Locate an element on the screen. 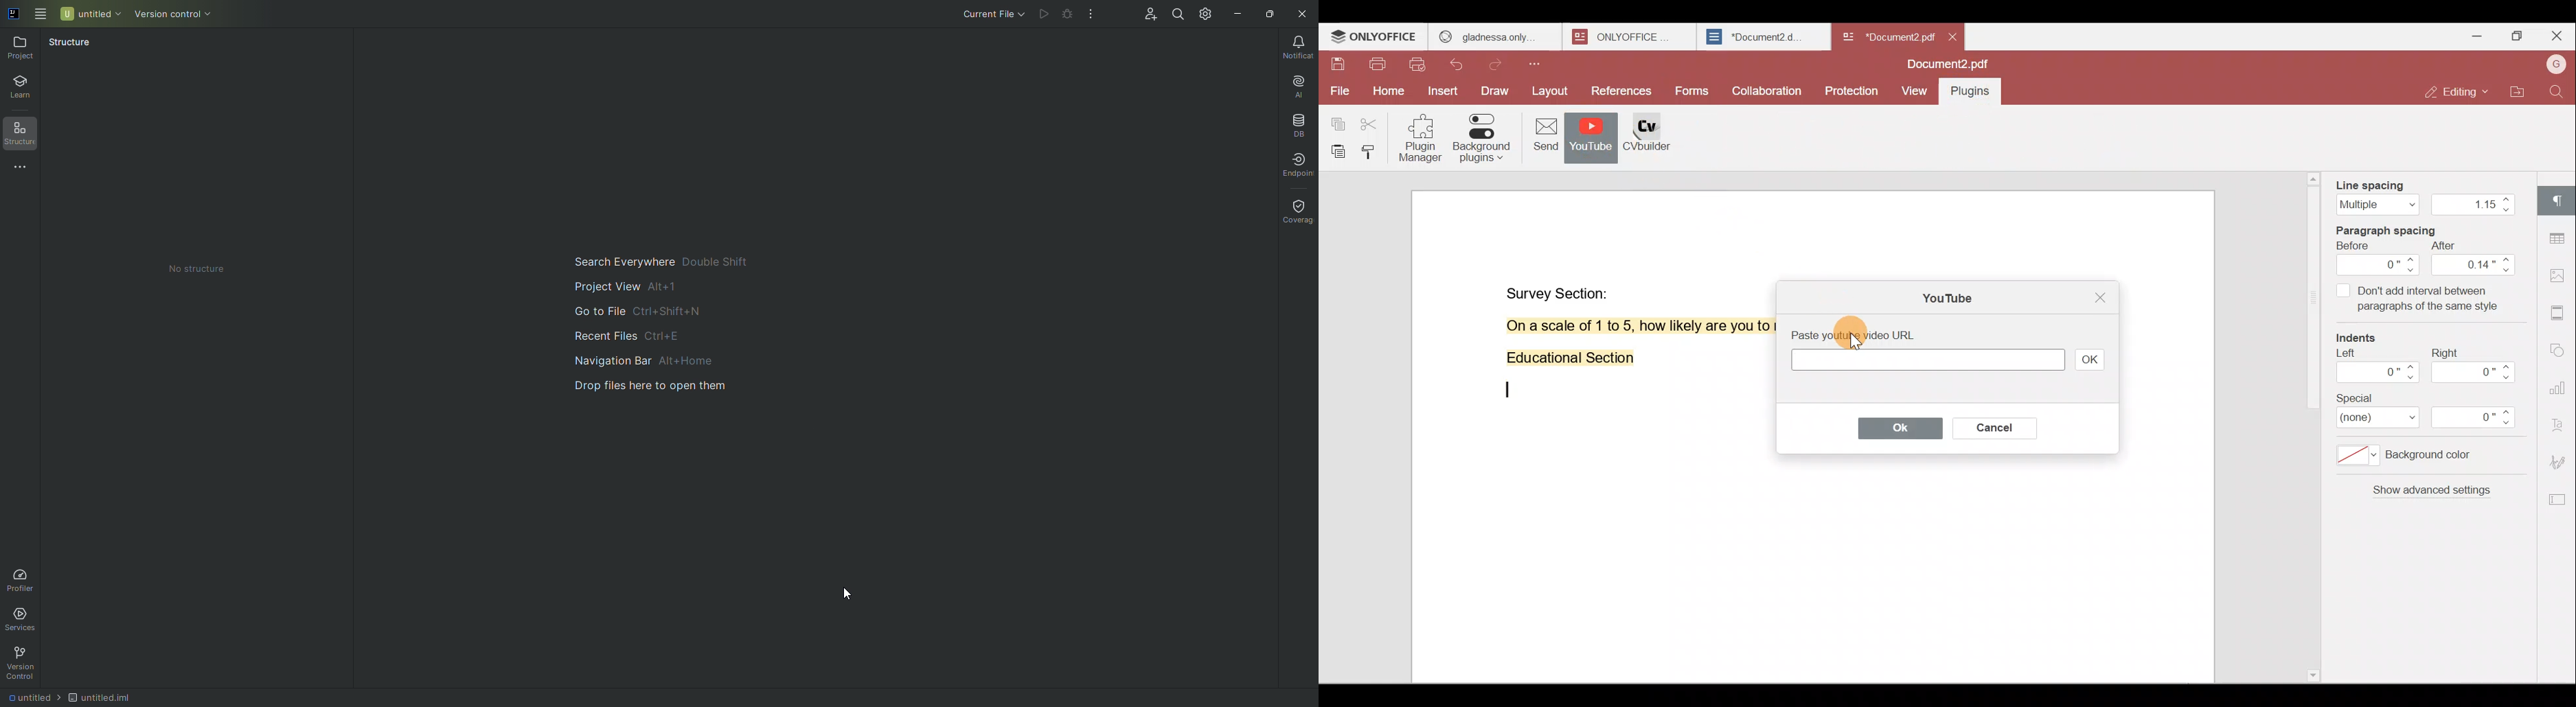 The width and height of the screenshot is (2576, 728). Insert is located at coordinates (1443, 92).